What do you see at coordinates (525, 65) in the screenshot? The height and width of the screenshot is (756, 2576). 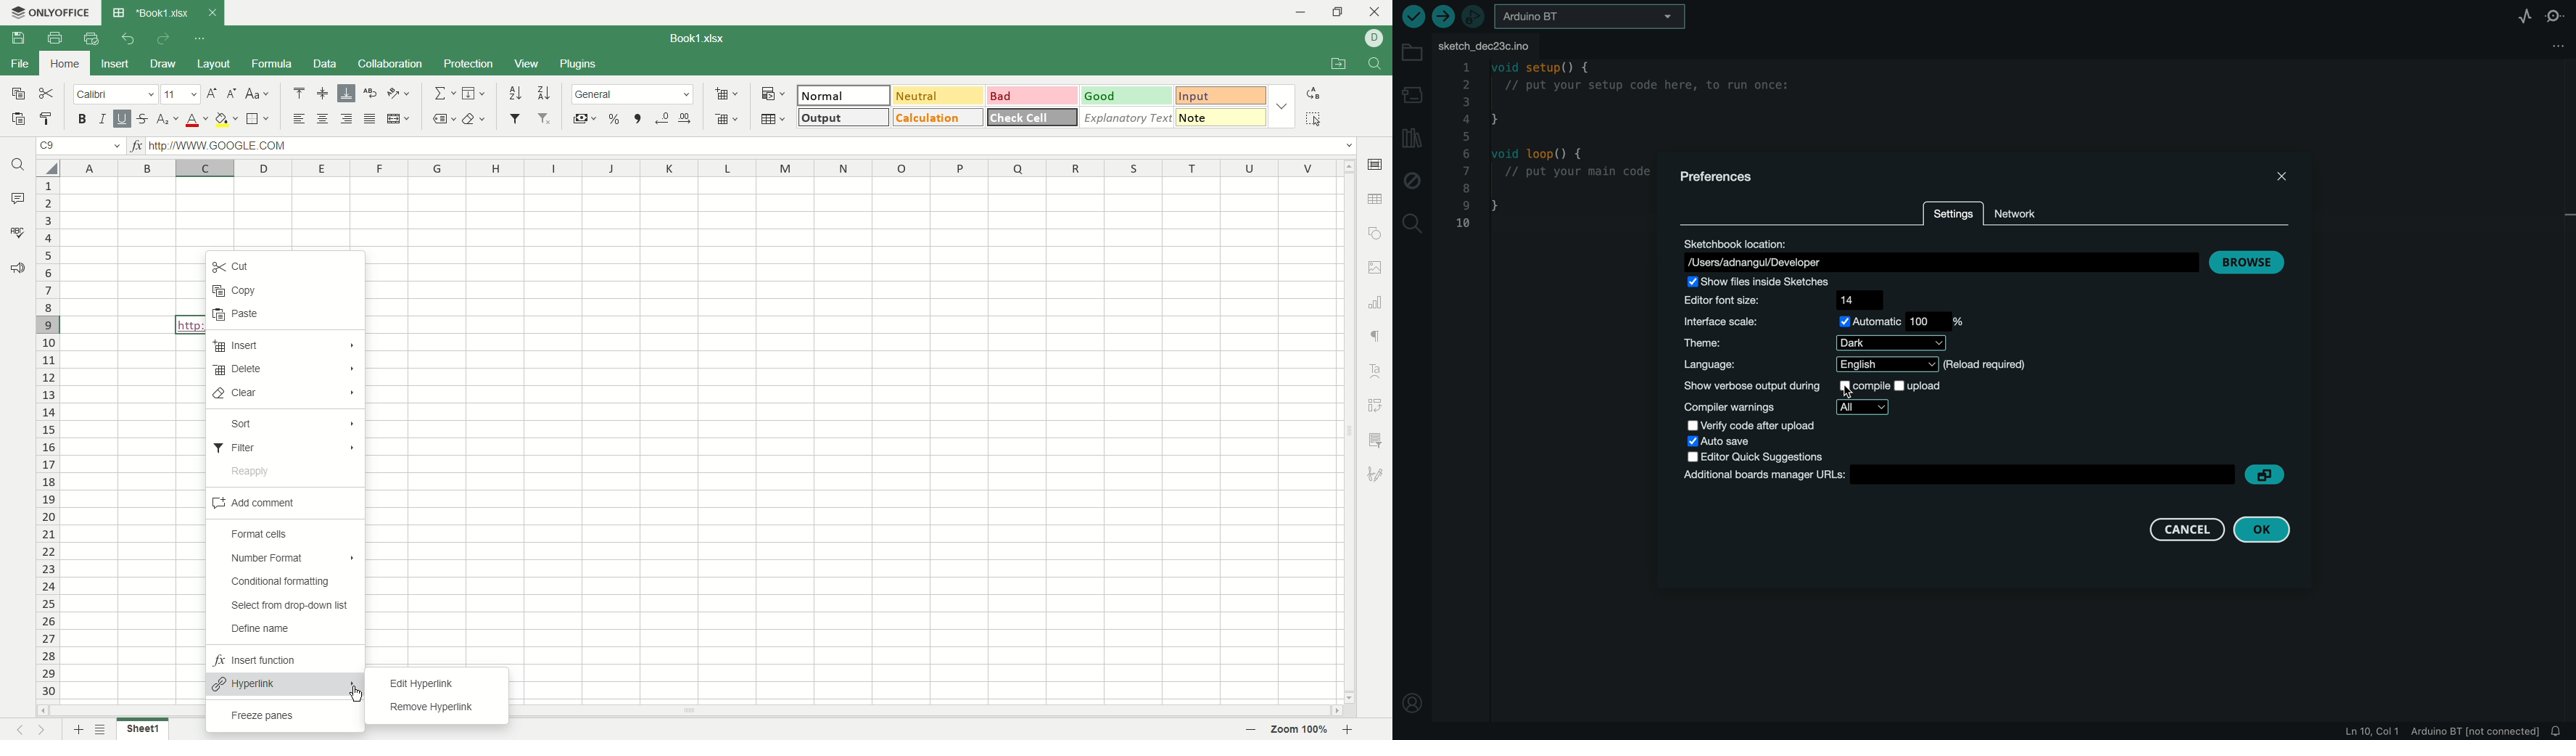 I see `view` at bounding box center [525, 65].